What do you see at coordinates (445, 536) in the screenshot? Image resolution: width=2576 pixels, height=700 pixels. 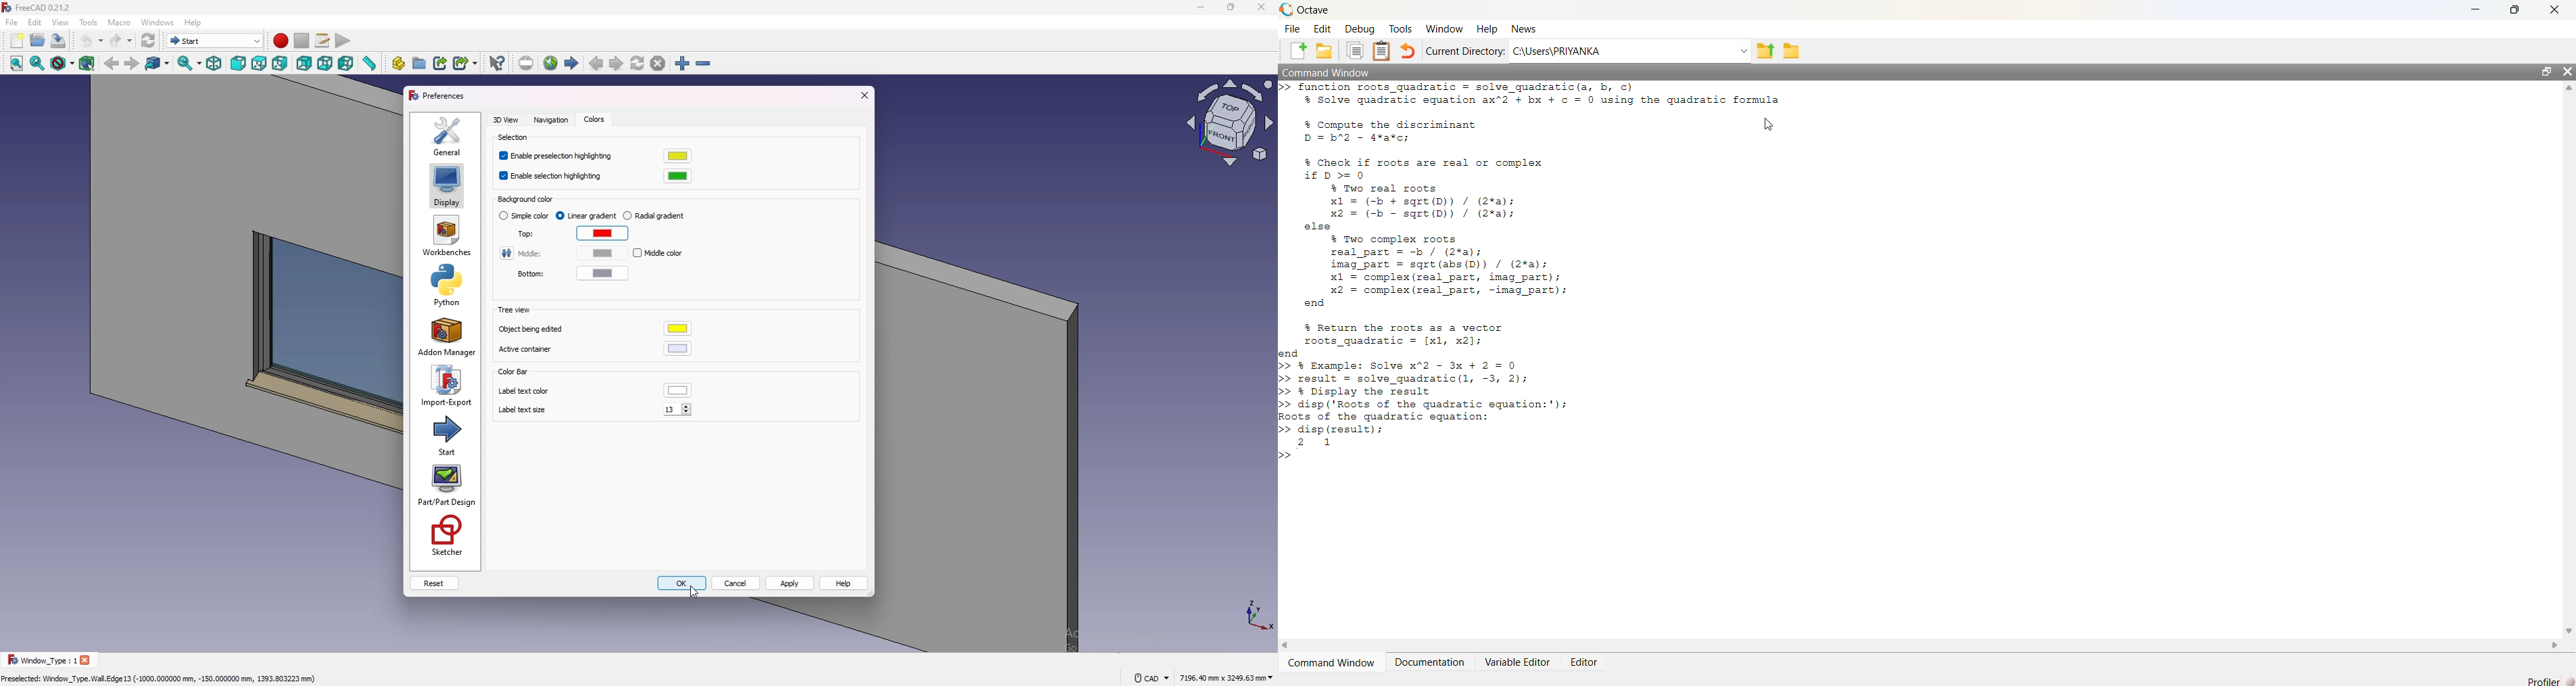 I see `sketcher` at bounding box center [445, 536].